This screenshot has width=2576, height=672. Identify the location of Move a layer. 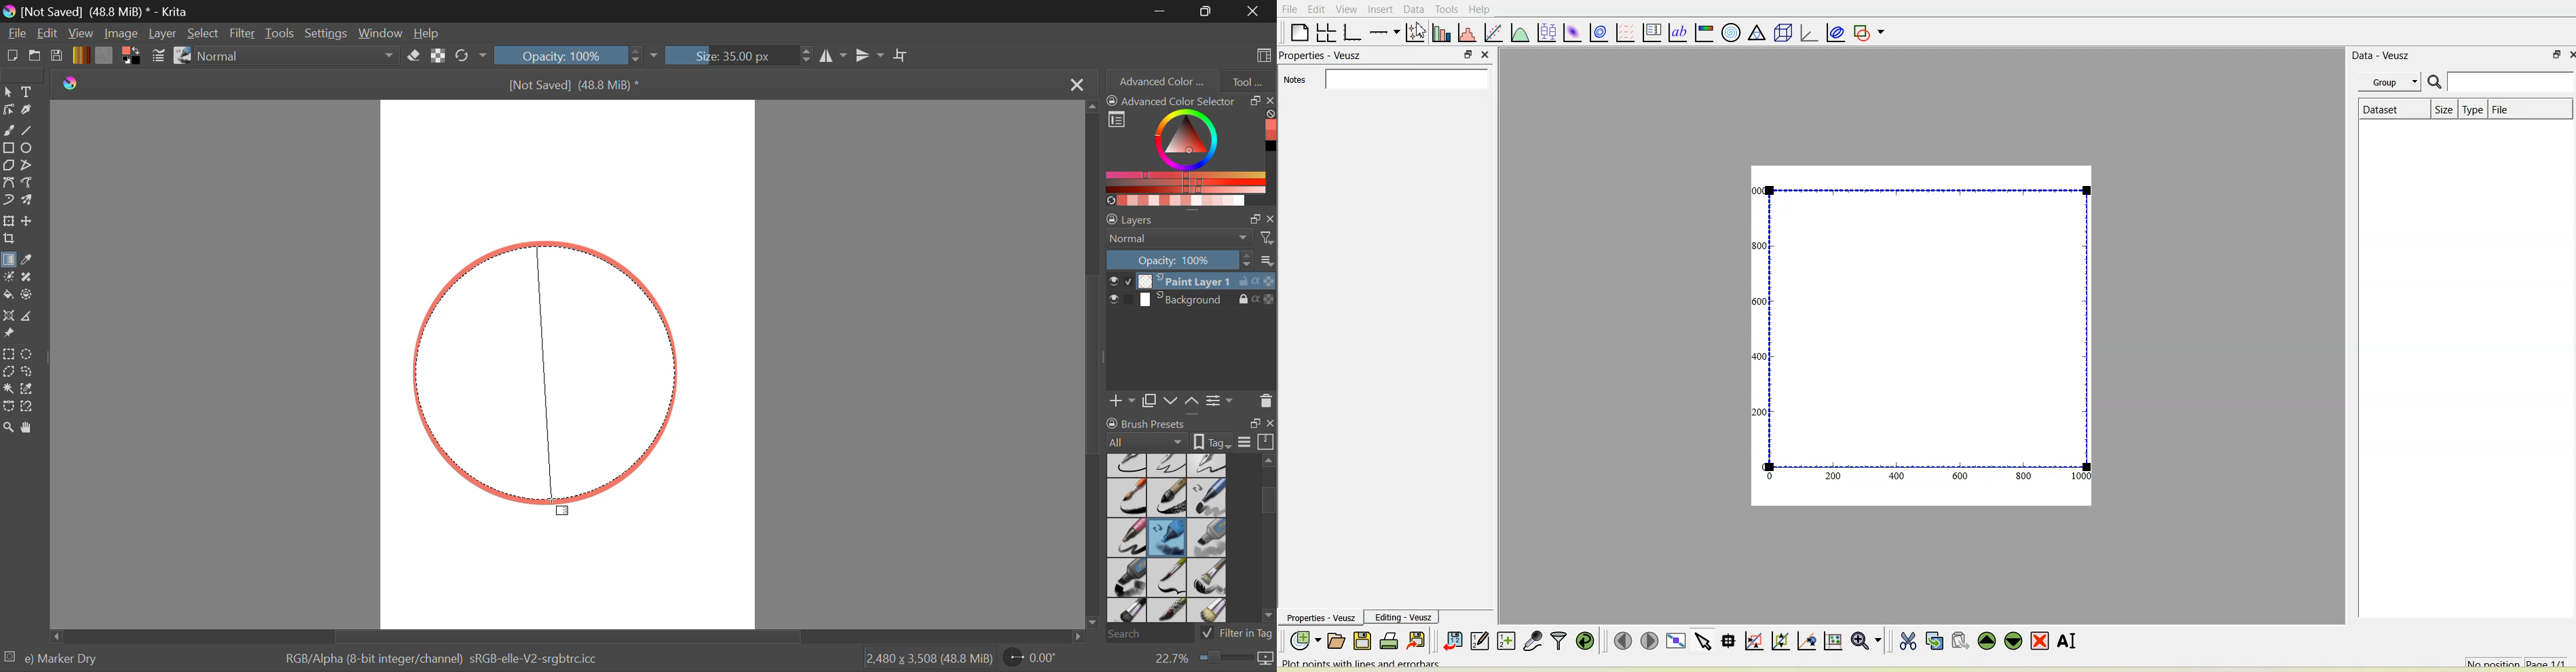
(29, 221).